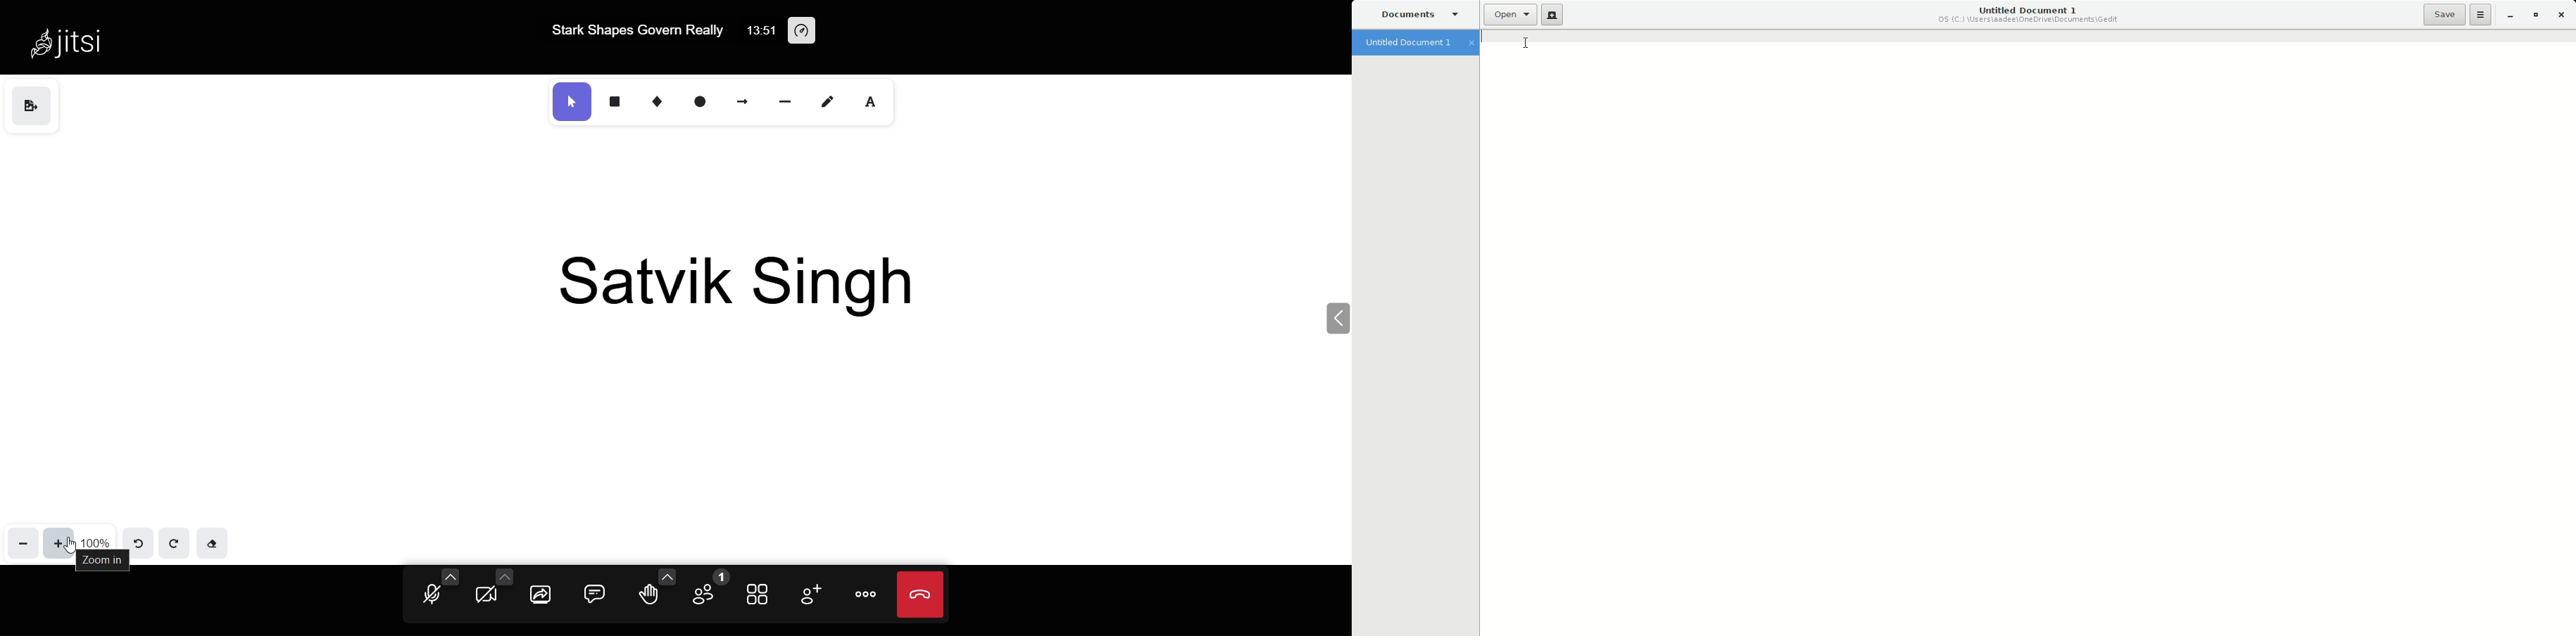 The width and height of the screenshot is (2576, 644). Describe the element at coordinates (1332, 318) in the screenshot. I see `expand` at that location.